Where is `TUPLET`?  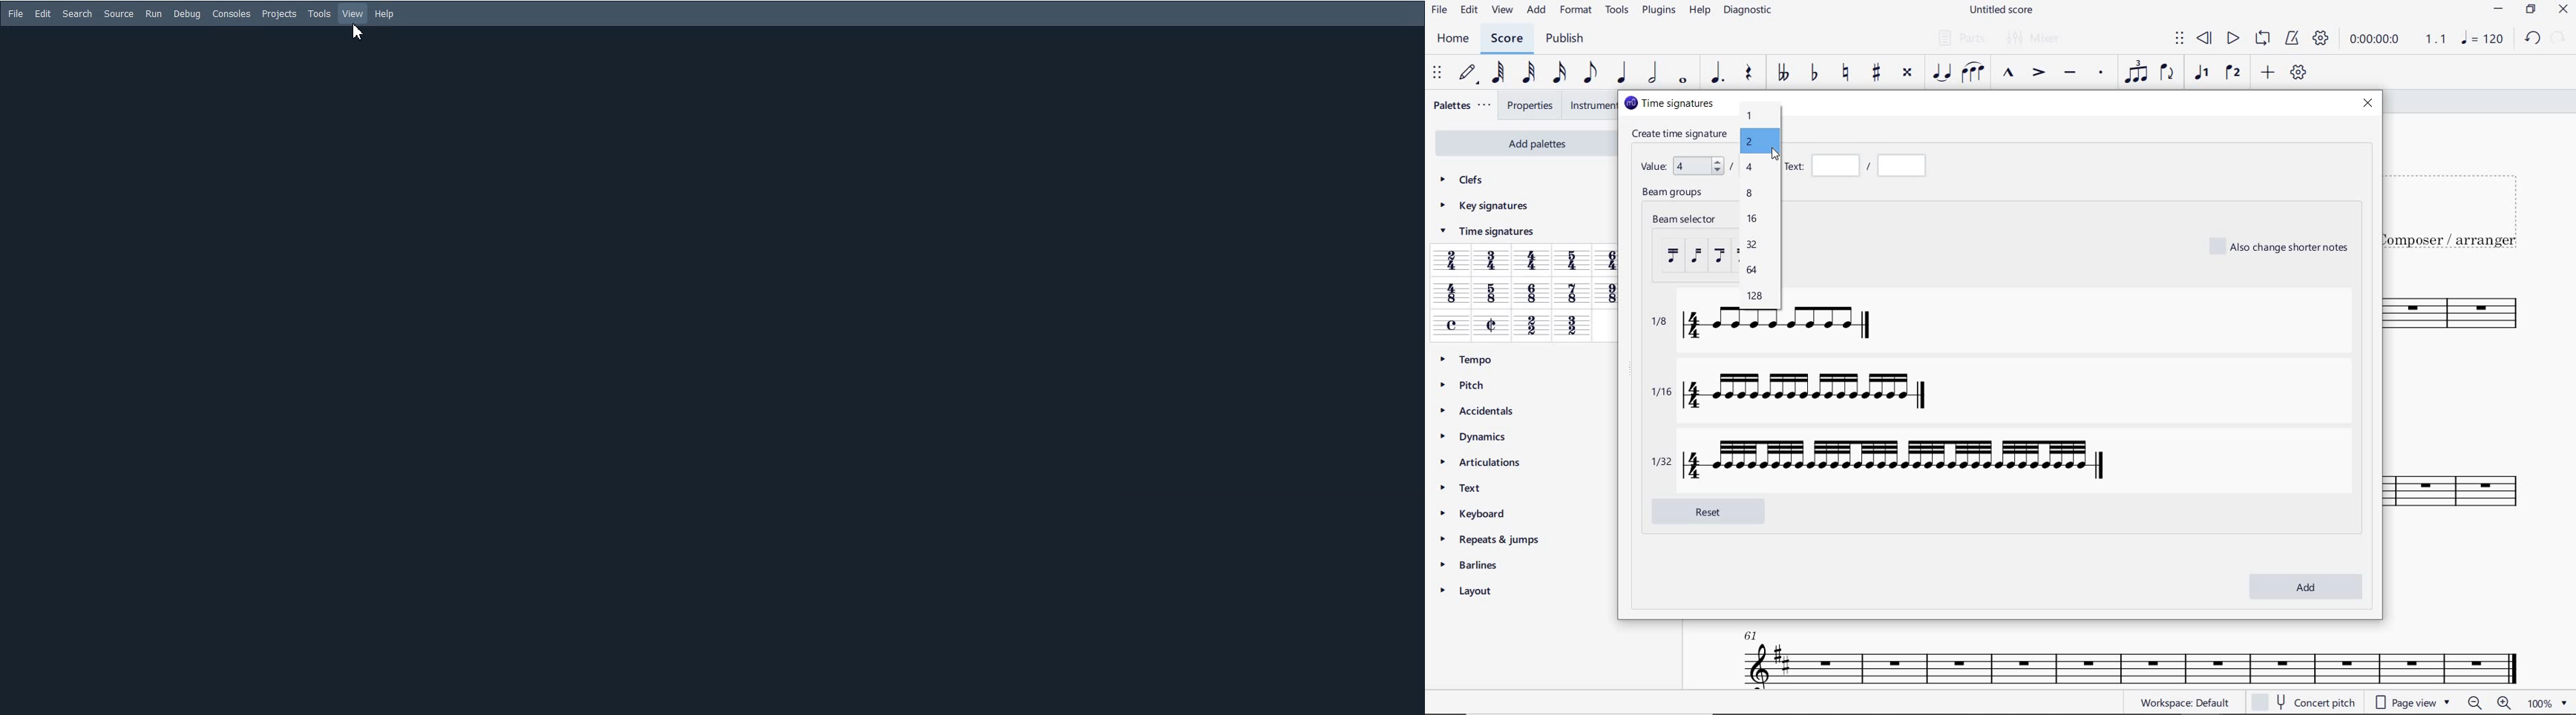
TUPLET is located at coordinates (2135, 73).